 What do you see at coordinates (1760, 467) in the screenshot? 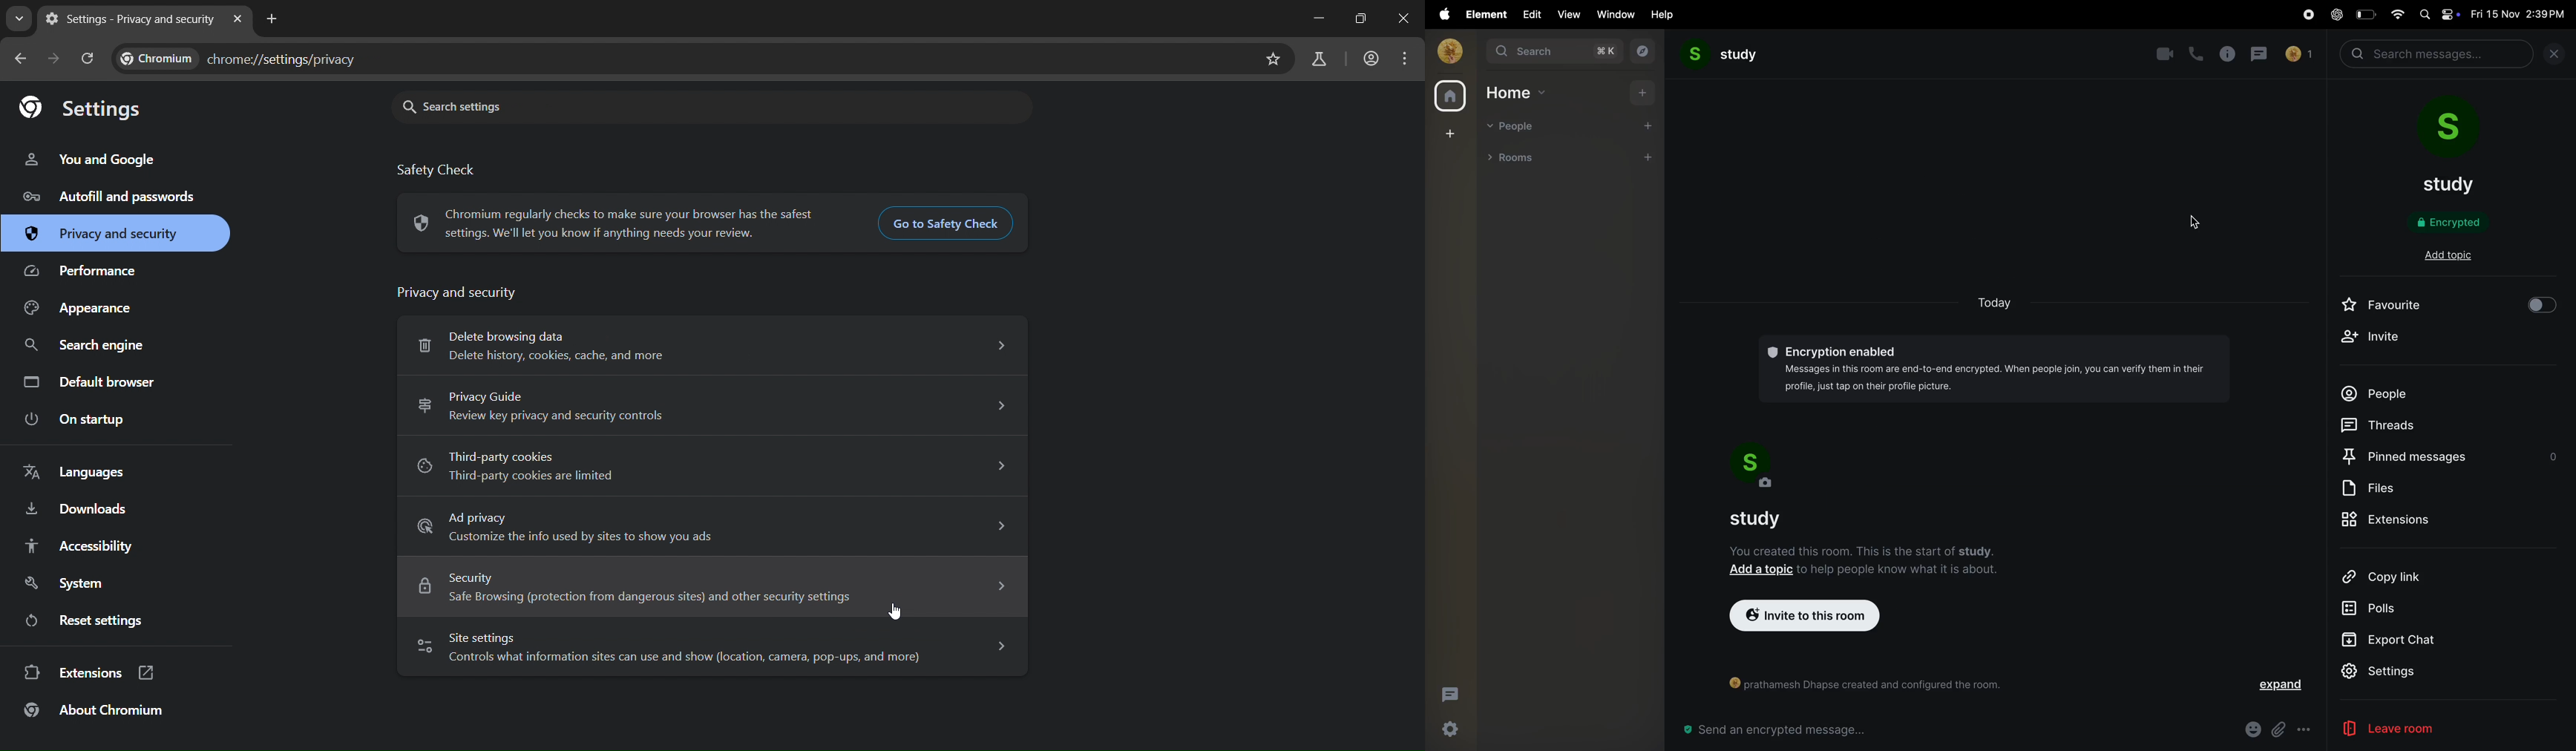
I see `room profile pic` at bounding box center [1760, 467].